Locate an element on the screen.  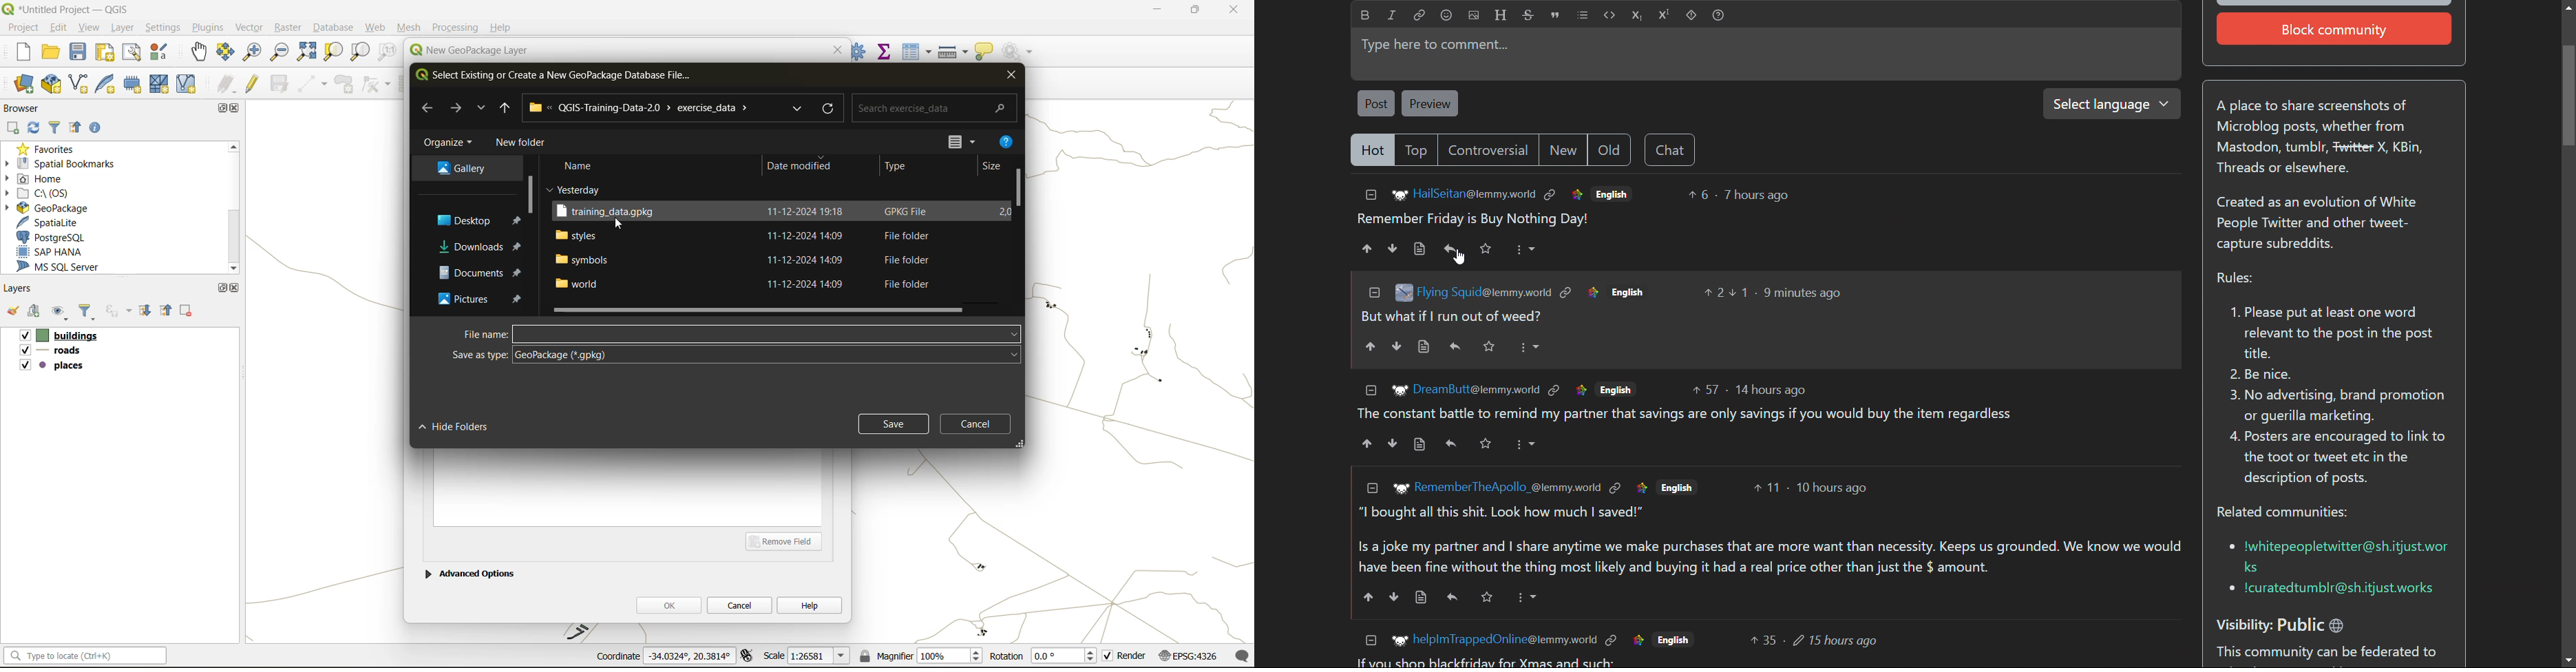
italic is located at coordinates (1393, 14).